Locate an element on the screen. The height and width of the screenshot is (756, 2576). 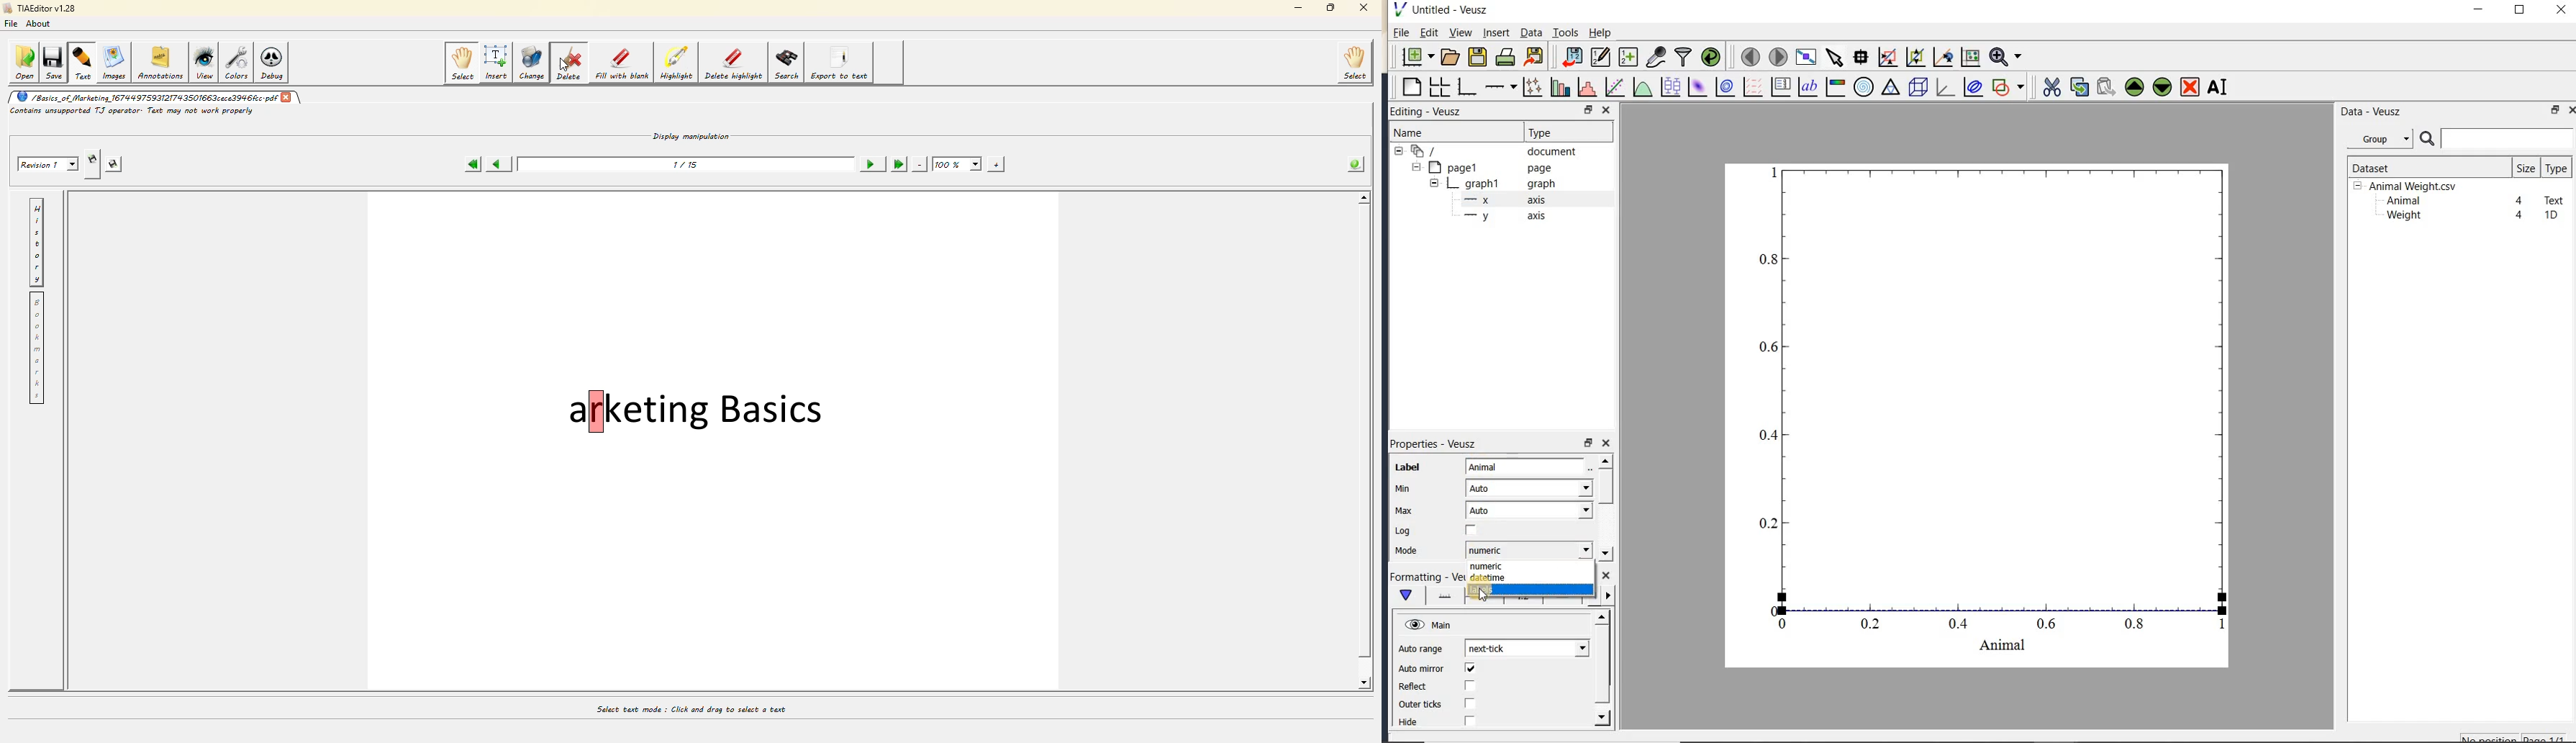
histogram of a dataset is located at coordinates (1586, 87).